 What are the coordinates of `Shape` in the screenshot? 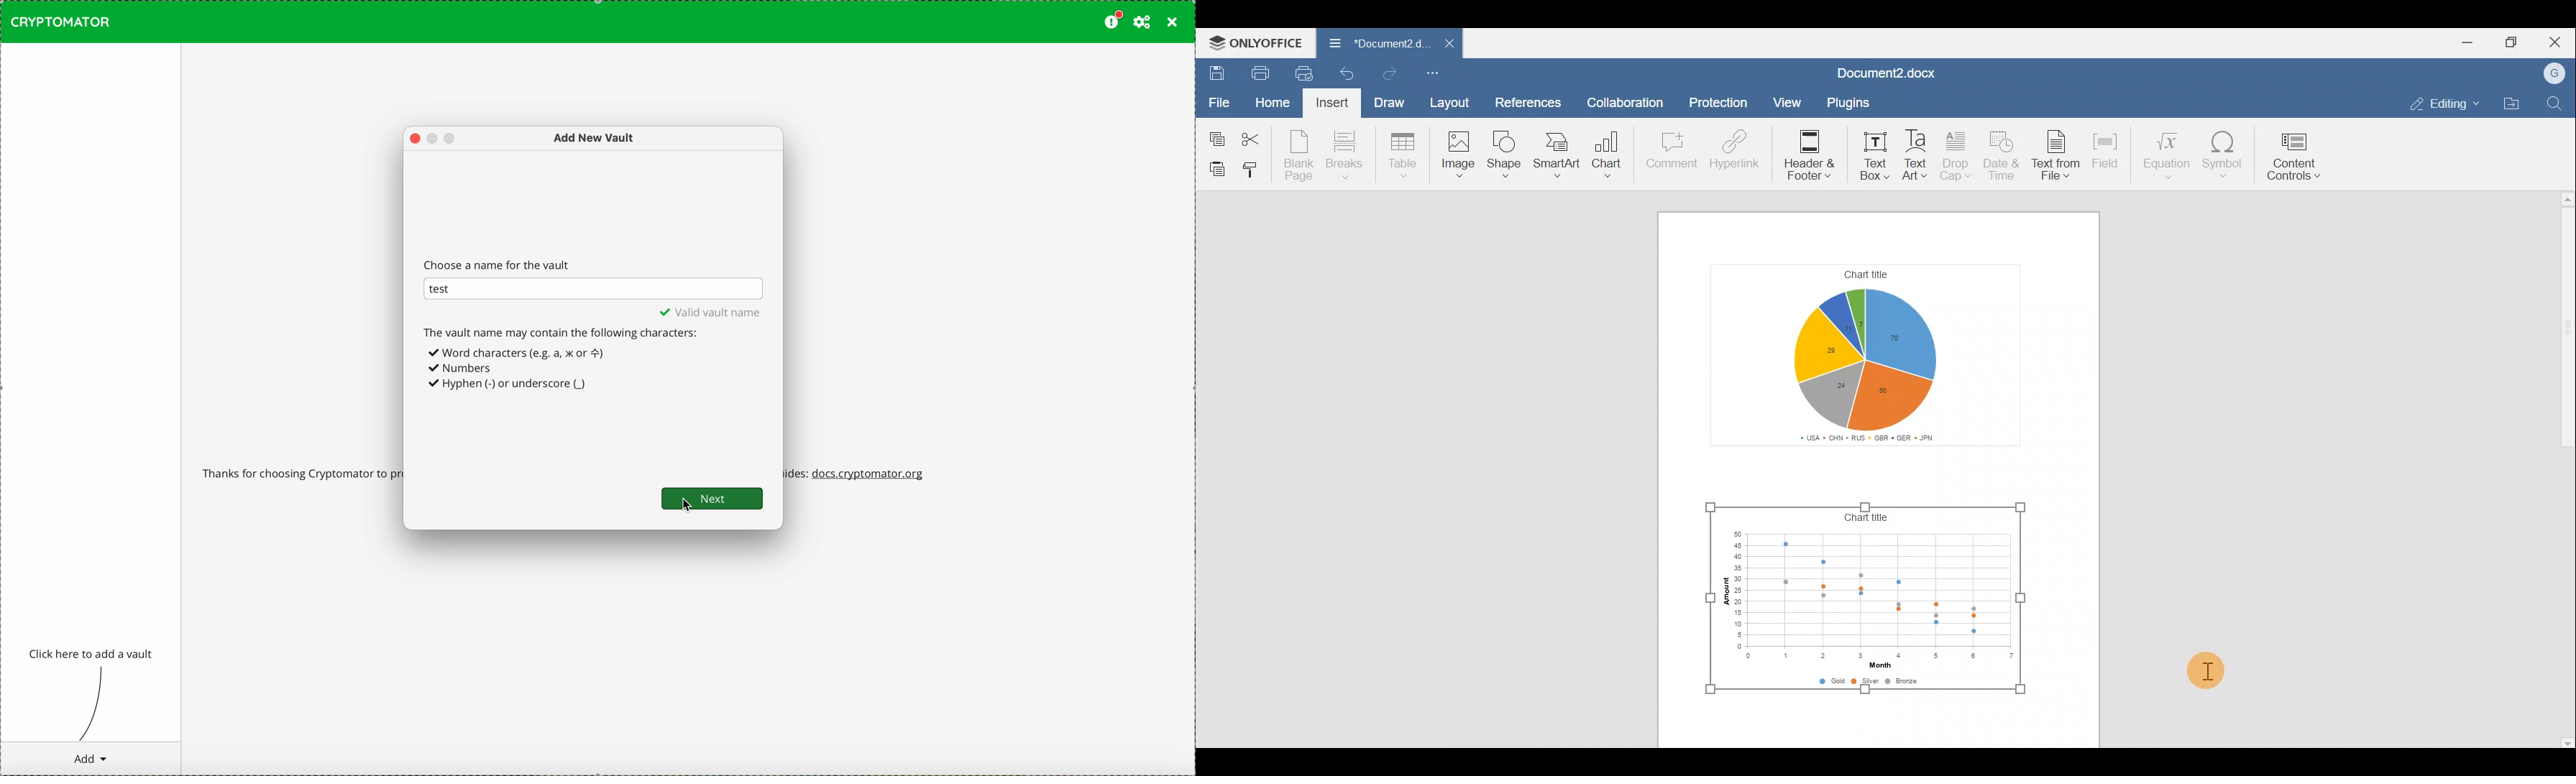 It's located at (1505, 155).